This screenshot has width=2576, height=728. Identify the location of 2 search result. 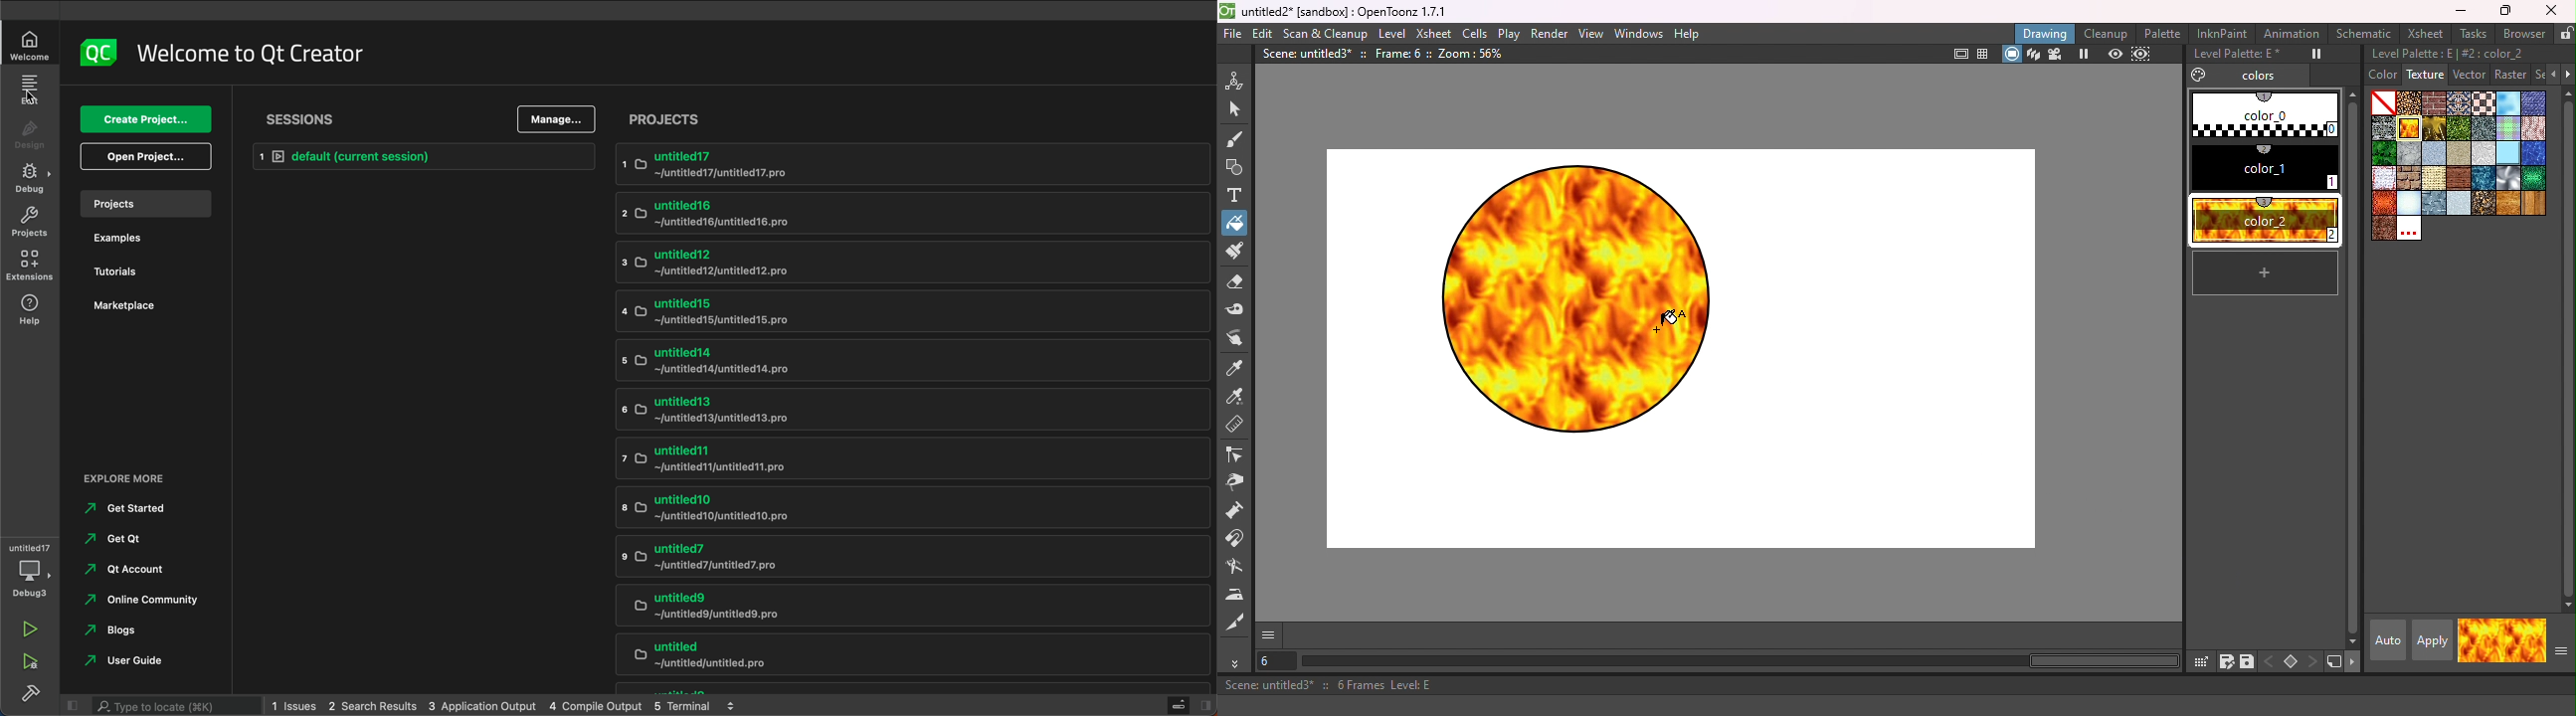
(375, 705).